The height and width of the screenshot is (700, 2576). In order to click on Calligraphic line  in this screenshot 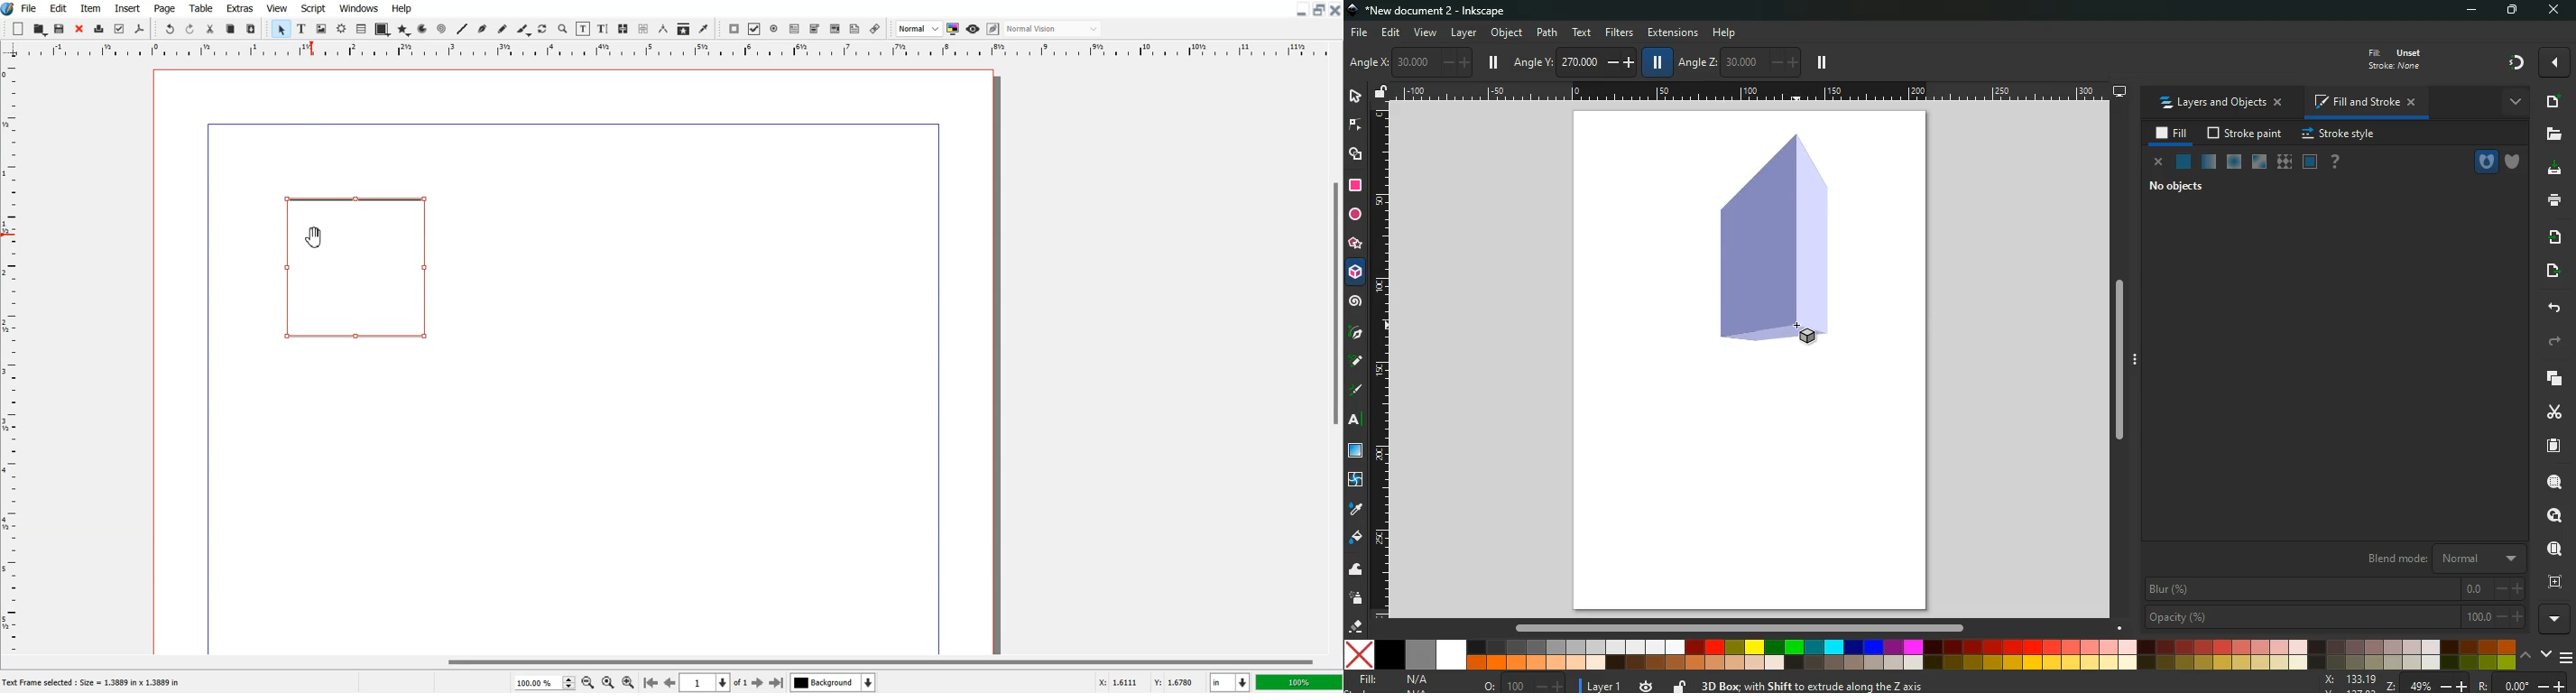, I will do `click(524, 30)`.